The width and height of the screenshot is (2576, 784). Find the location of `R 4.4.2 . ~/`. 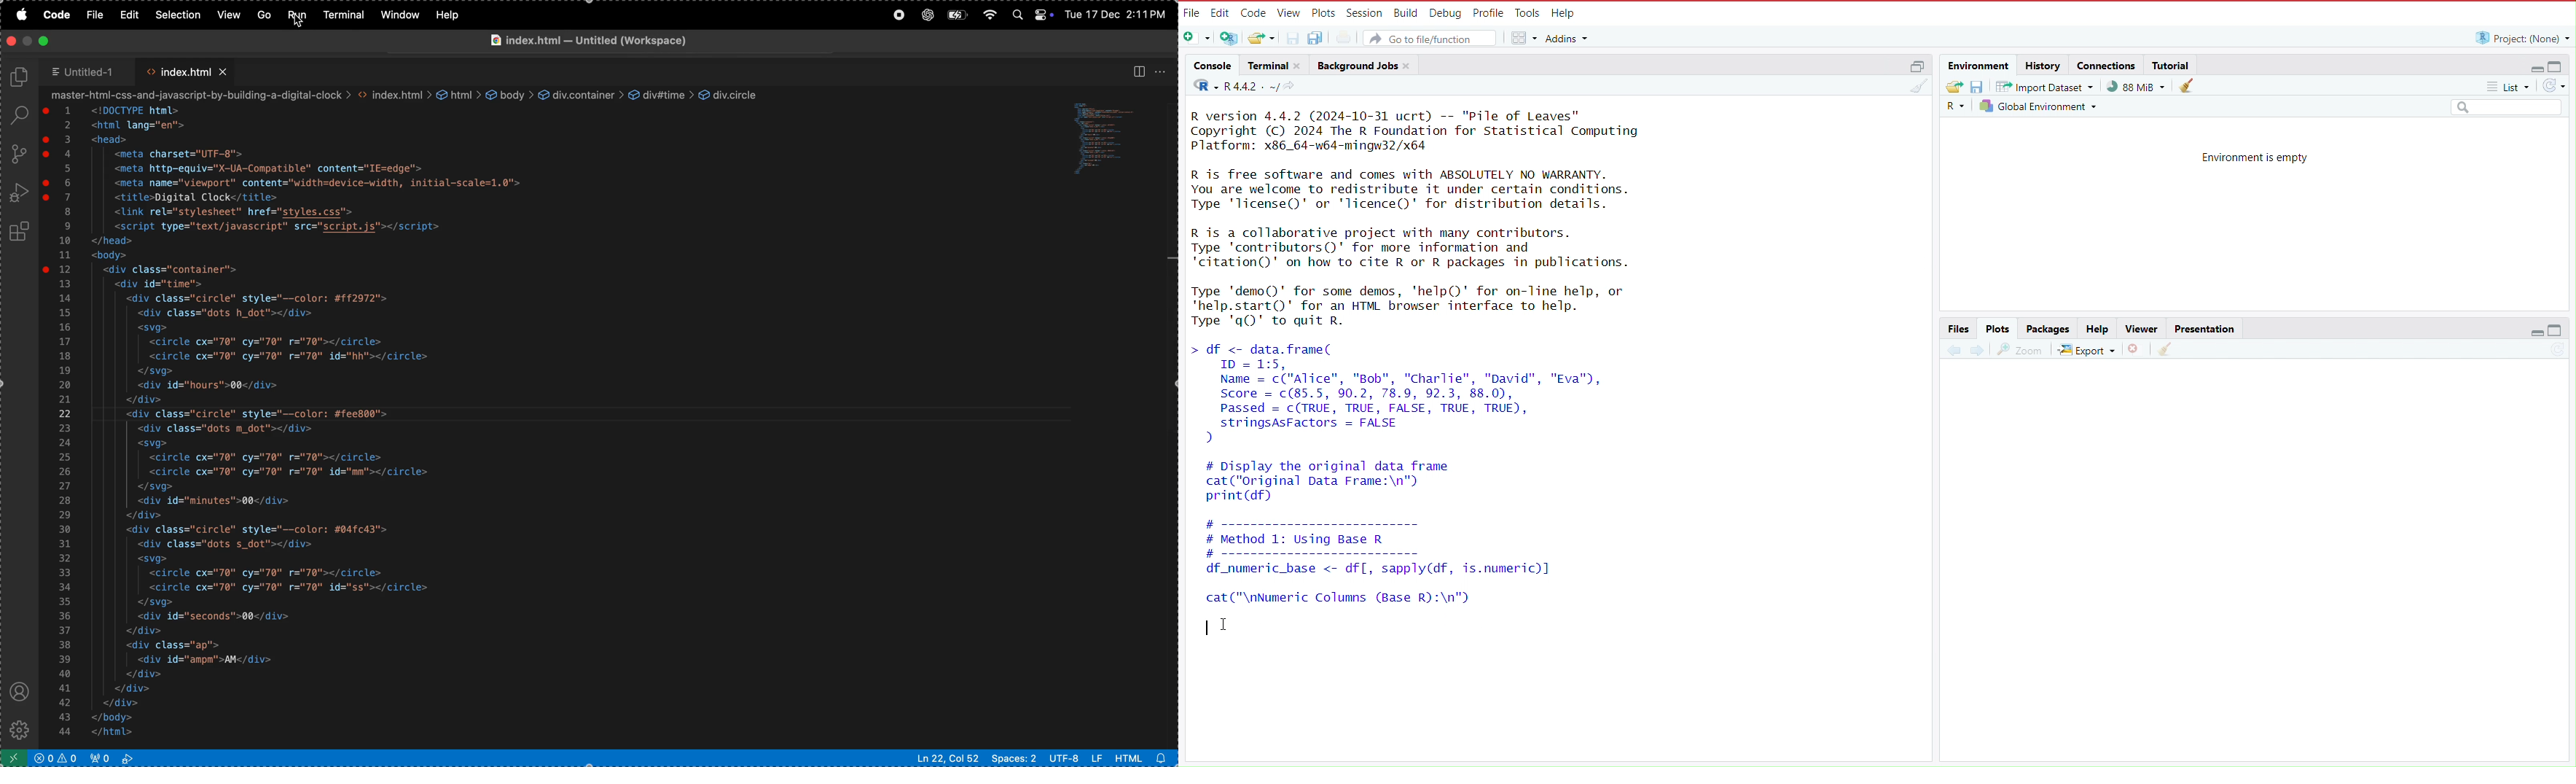

R 4.4.2 . ~/ is located at coordinates (1250, 85).